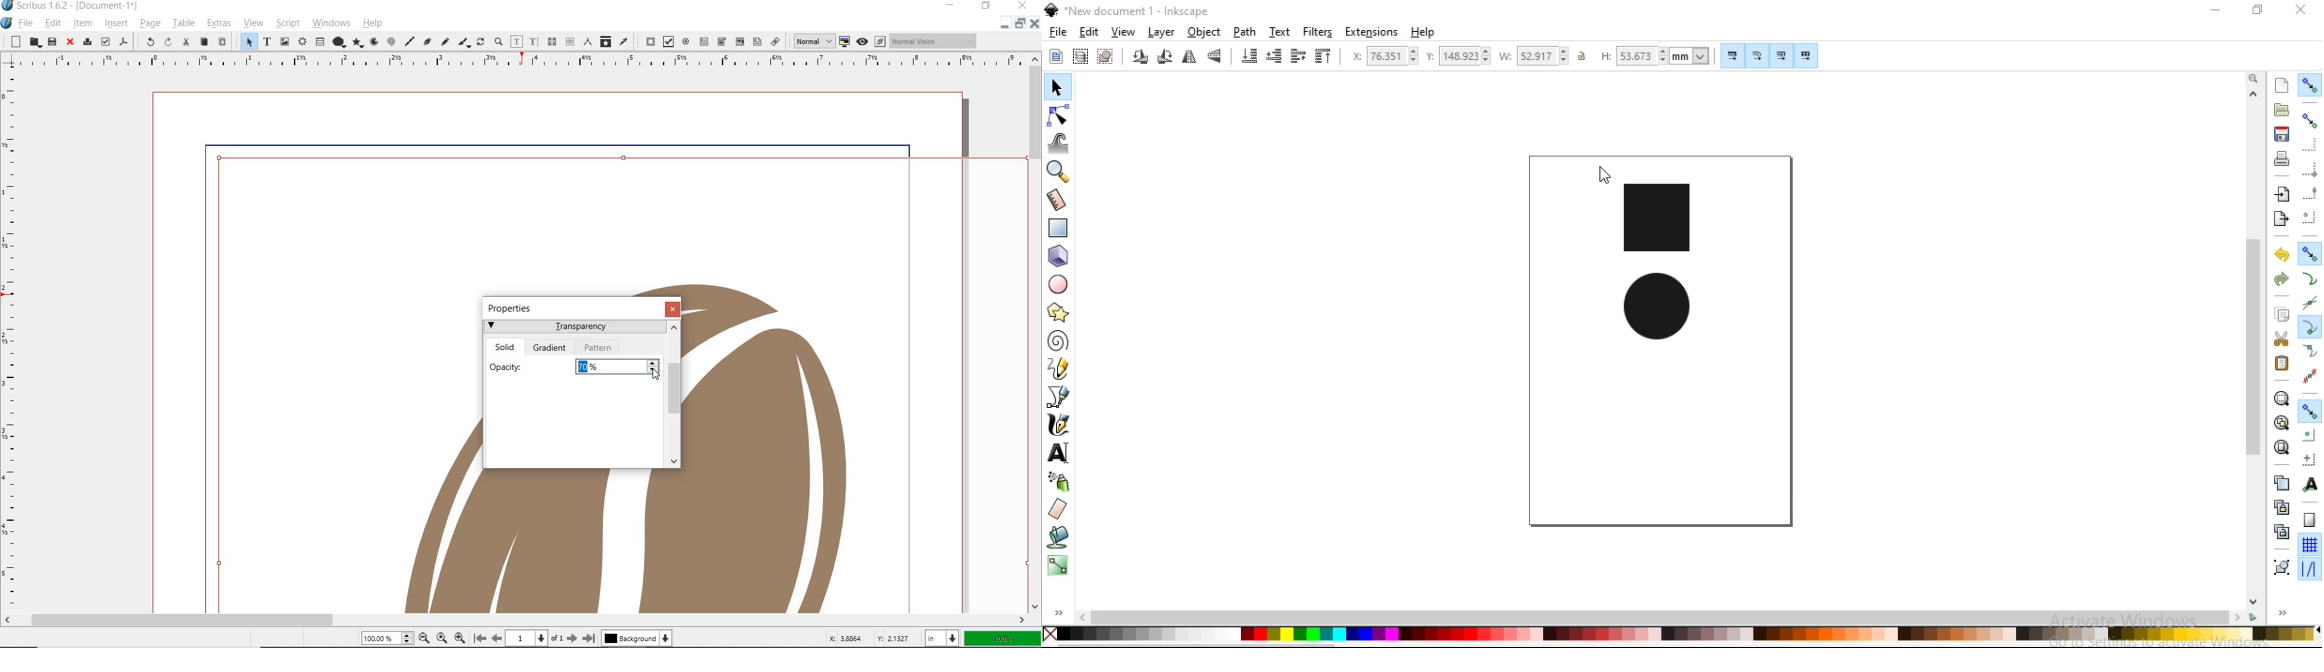  What do you see at coordinates (2282, 159) in the screenshot?
I see `print document` at bounding box center [2282, 159].